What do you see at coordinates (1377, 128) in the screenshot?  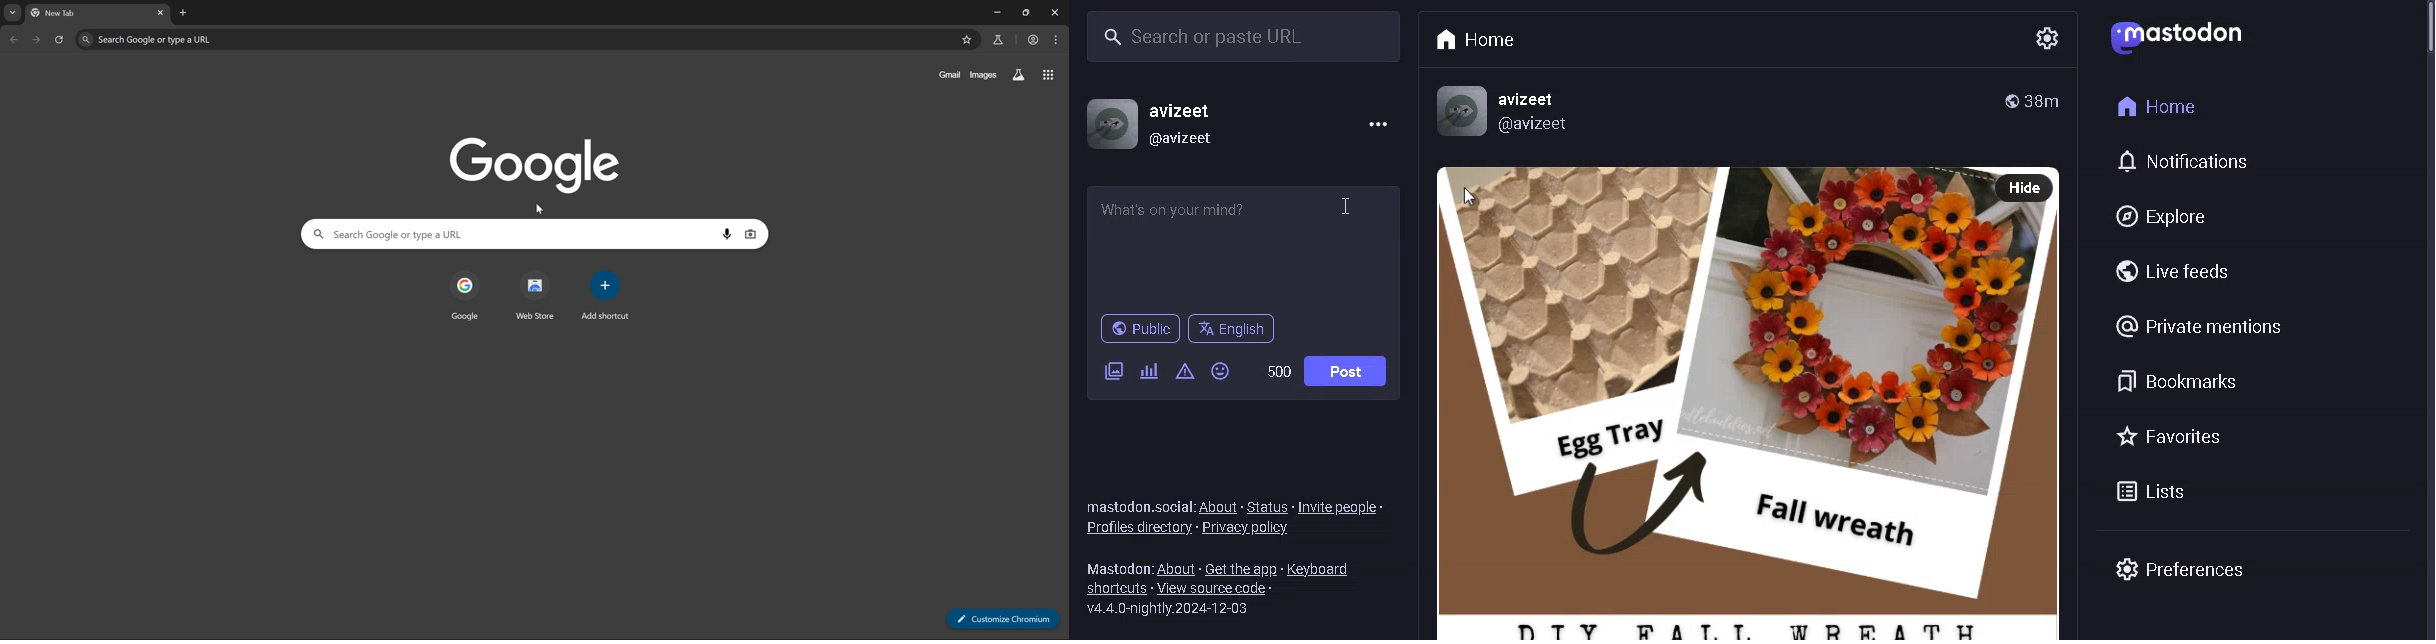 I see `menu` at bounding box center [1377, 128].